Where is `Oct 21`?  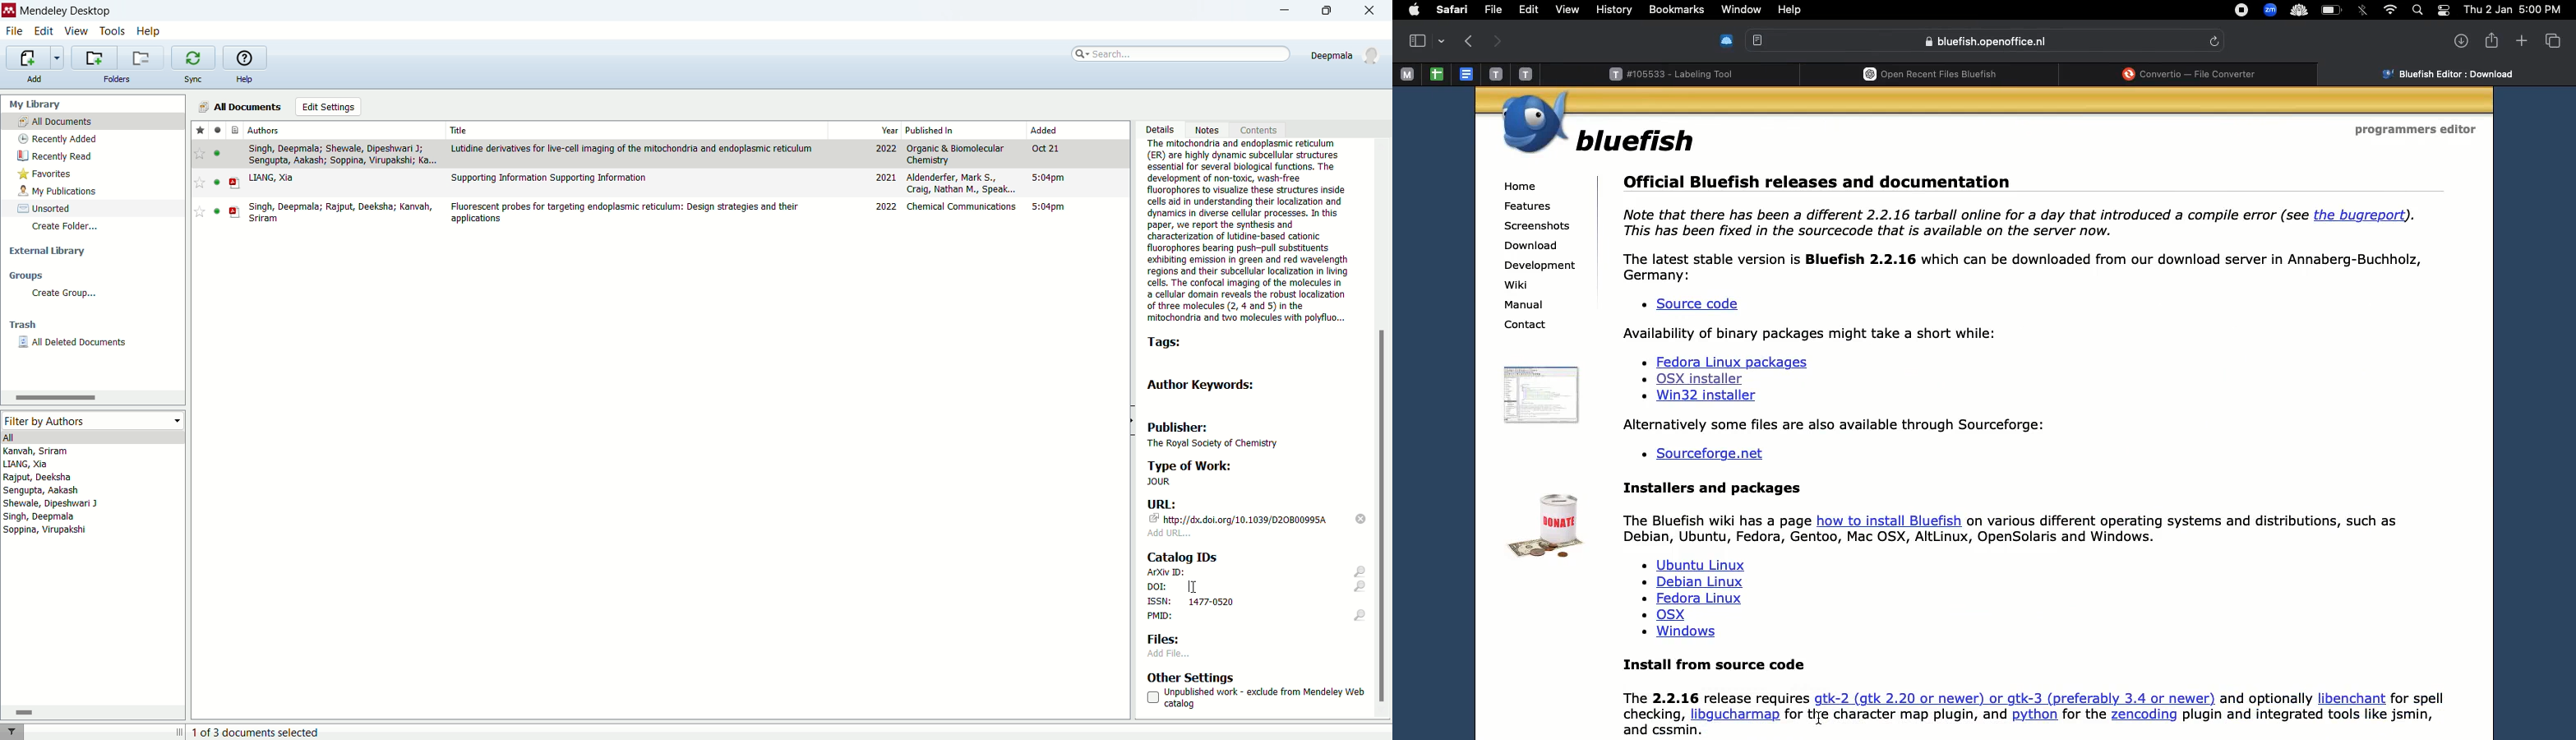 Oct 21 is located at coordinates (1044, 148).